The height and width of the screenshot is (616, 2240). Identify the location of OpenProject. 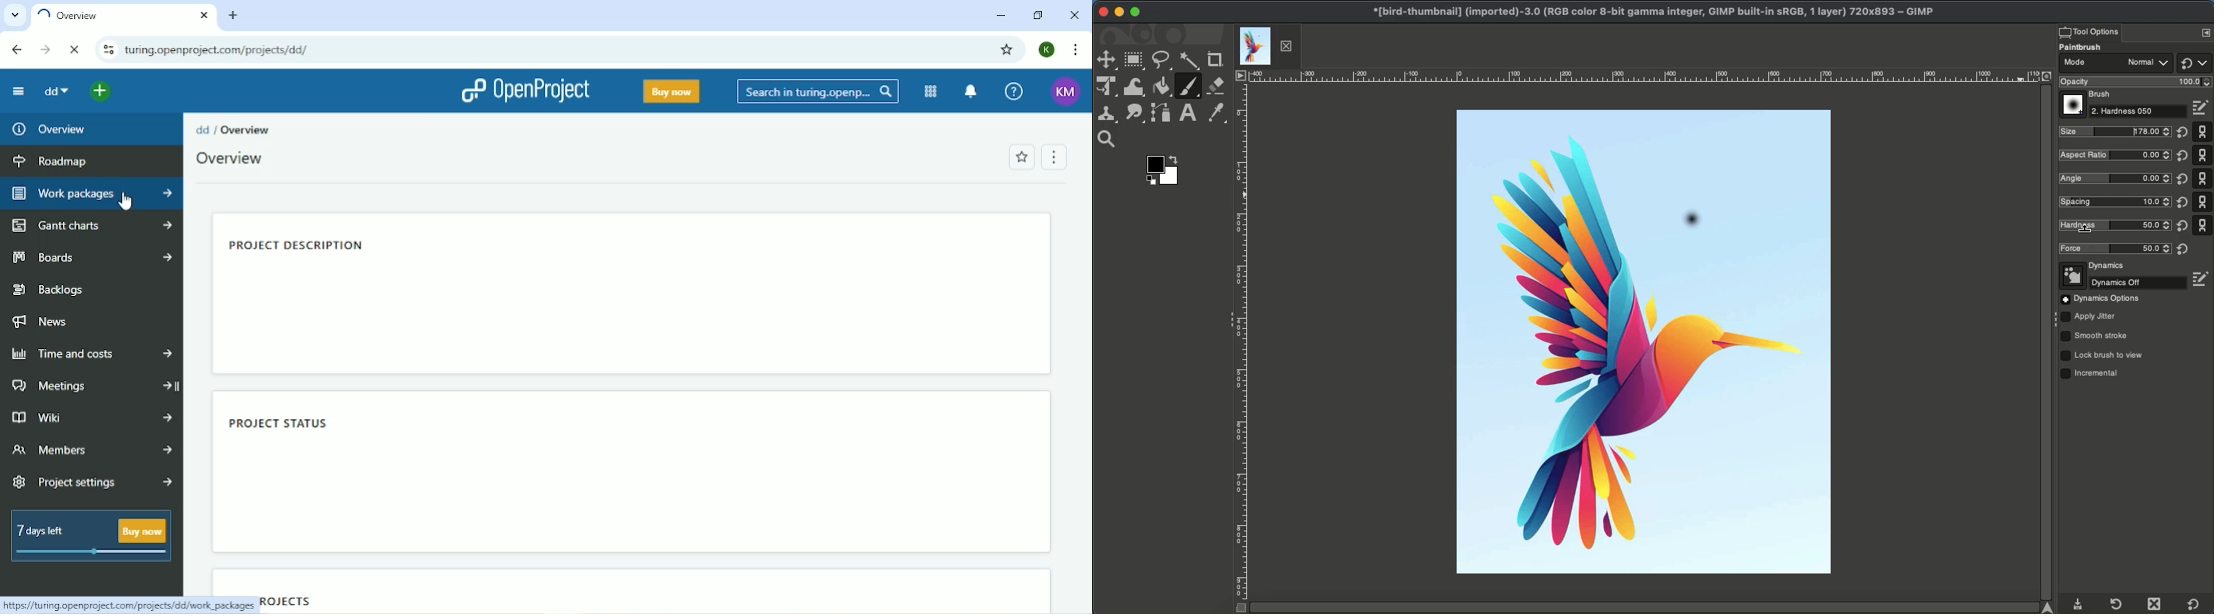
(519, 90).